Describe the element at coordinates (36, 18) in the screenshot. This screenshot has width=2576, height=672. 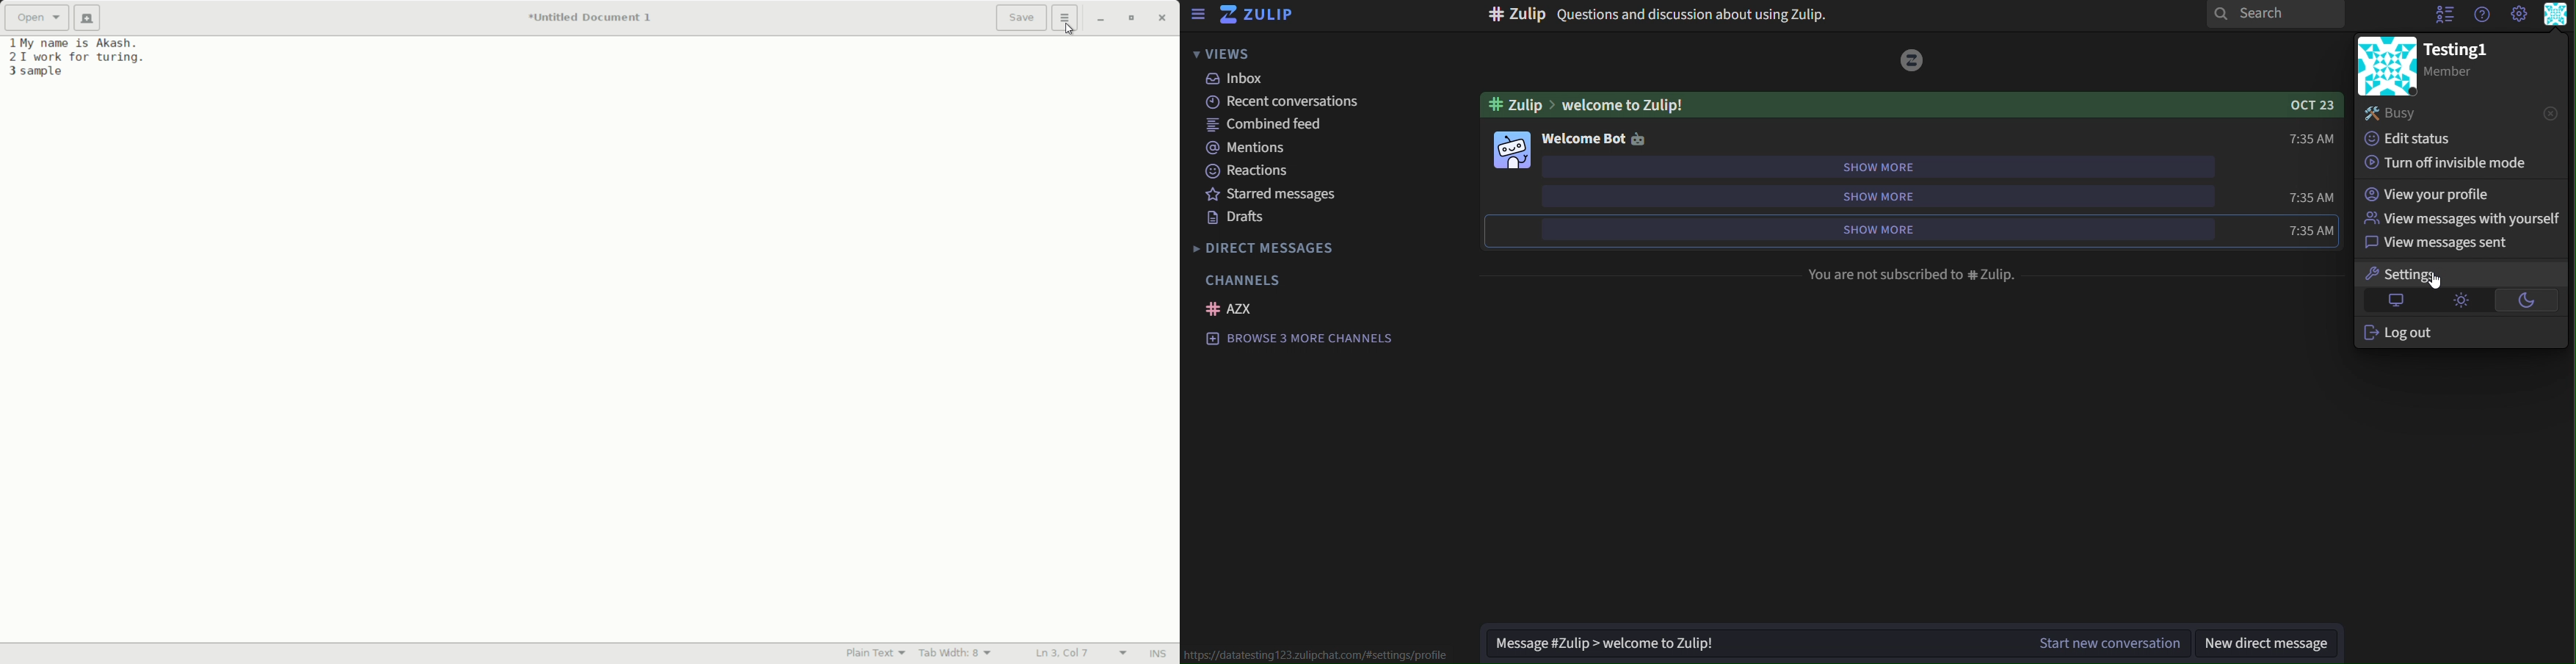
I see `open a file` at that location.